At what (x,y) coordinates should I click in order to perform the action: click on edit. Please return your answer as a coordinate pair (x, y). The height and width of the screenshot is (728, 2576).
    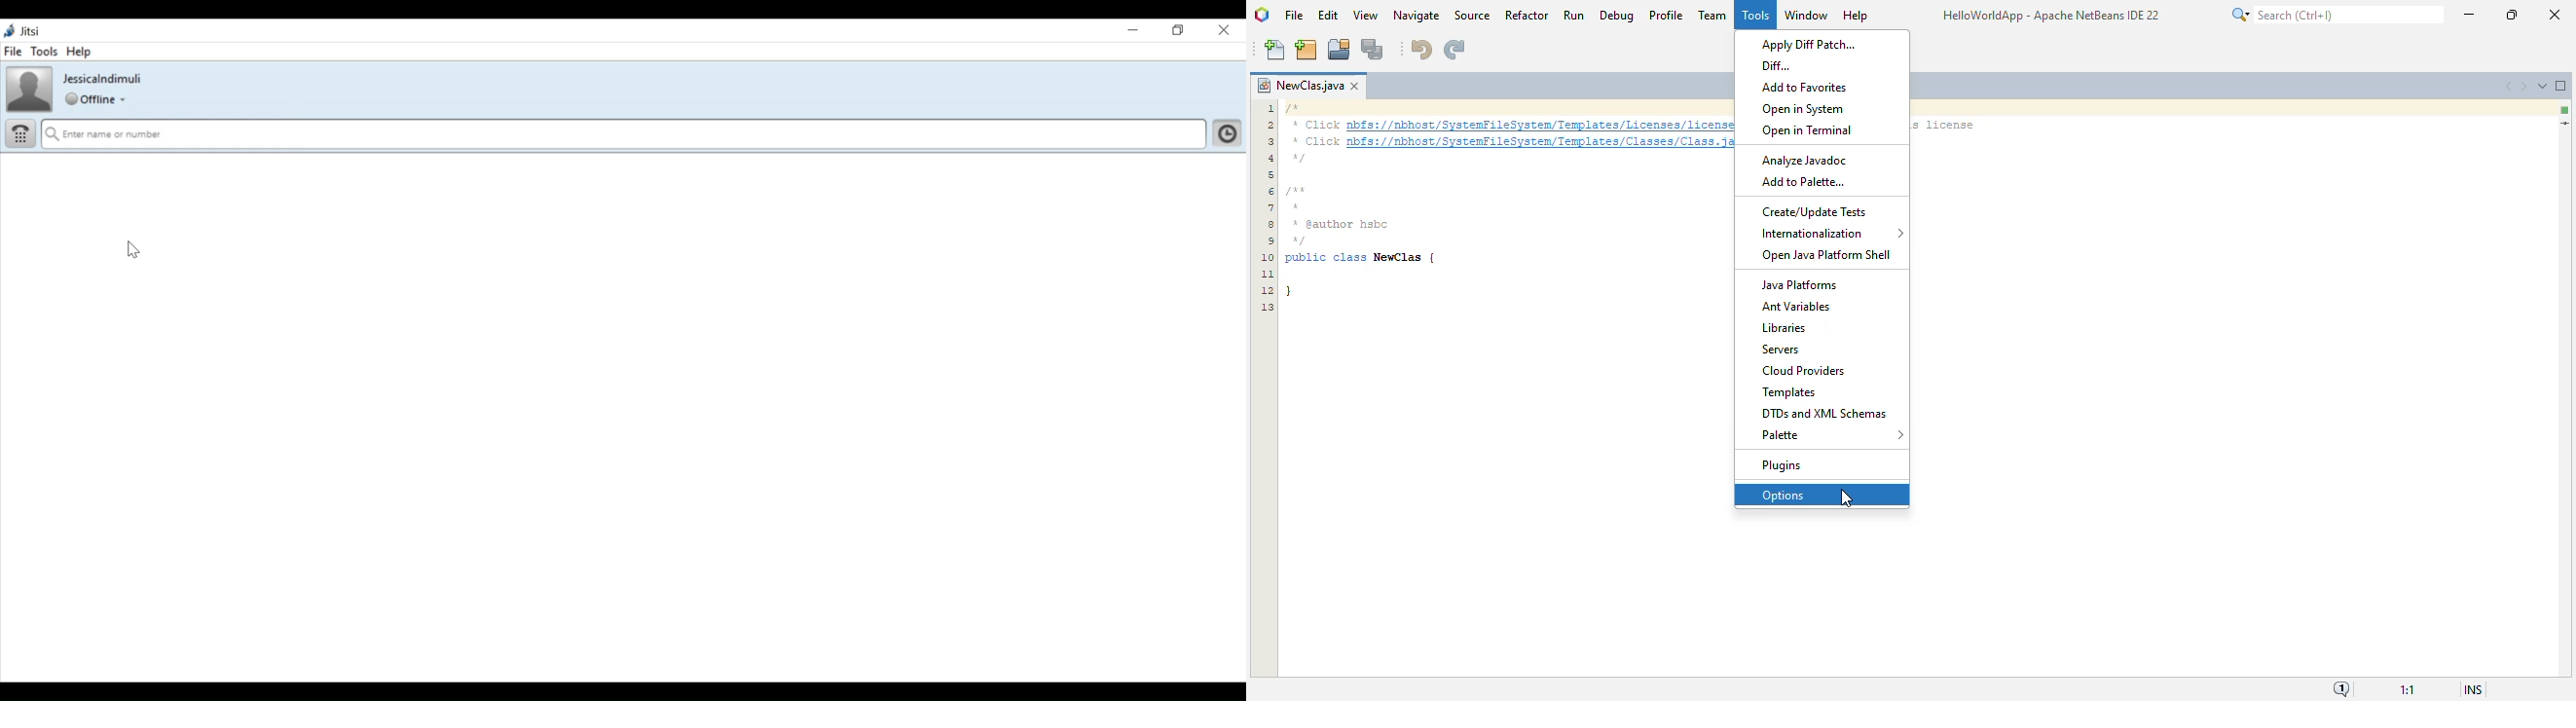
    Looking at the image, I should click on (1329, 16).